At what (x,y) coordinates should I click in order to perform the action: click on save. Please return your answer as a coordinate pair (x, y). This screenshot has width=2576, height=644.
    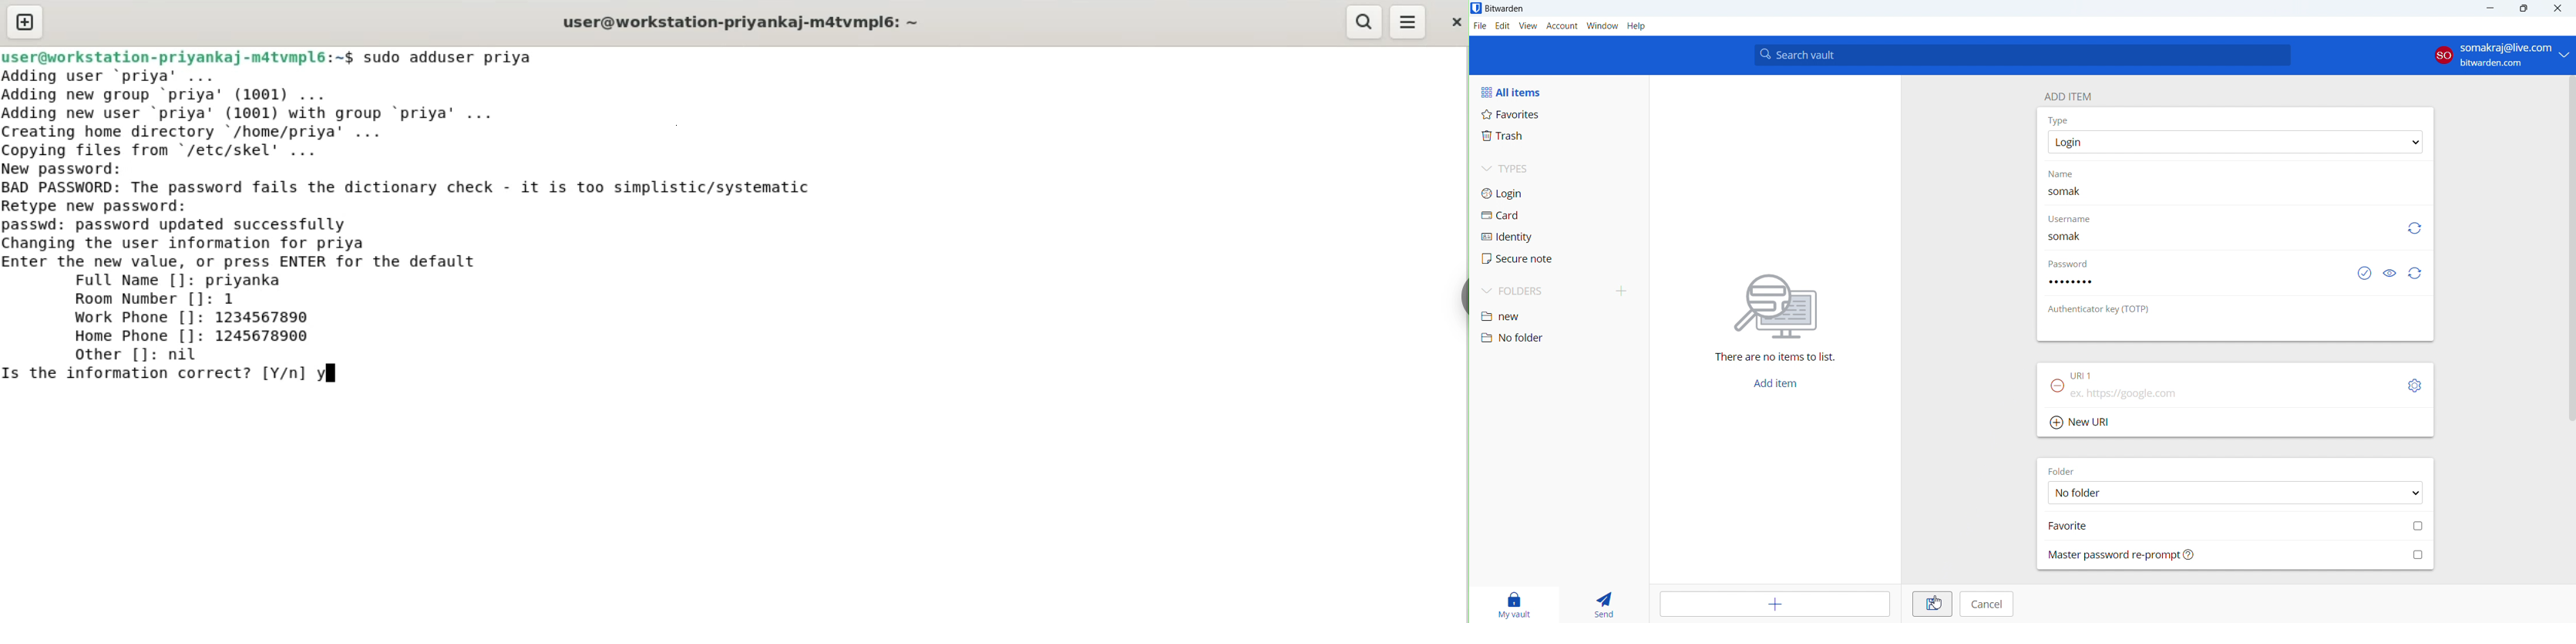
    Looking at the image, I should click on (1933, 604).